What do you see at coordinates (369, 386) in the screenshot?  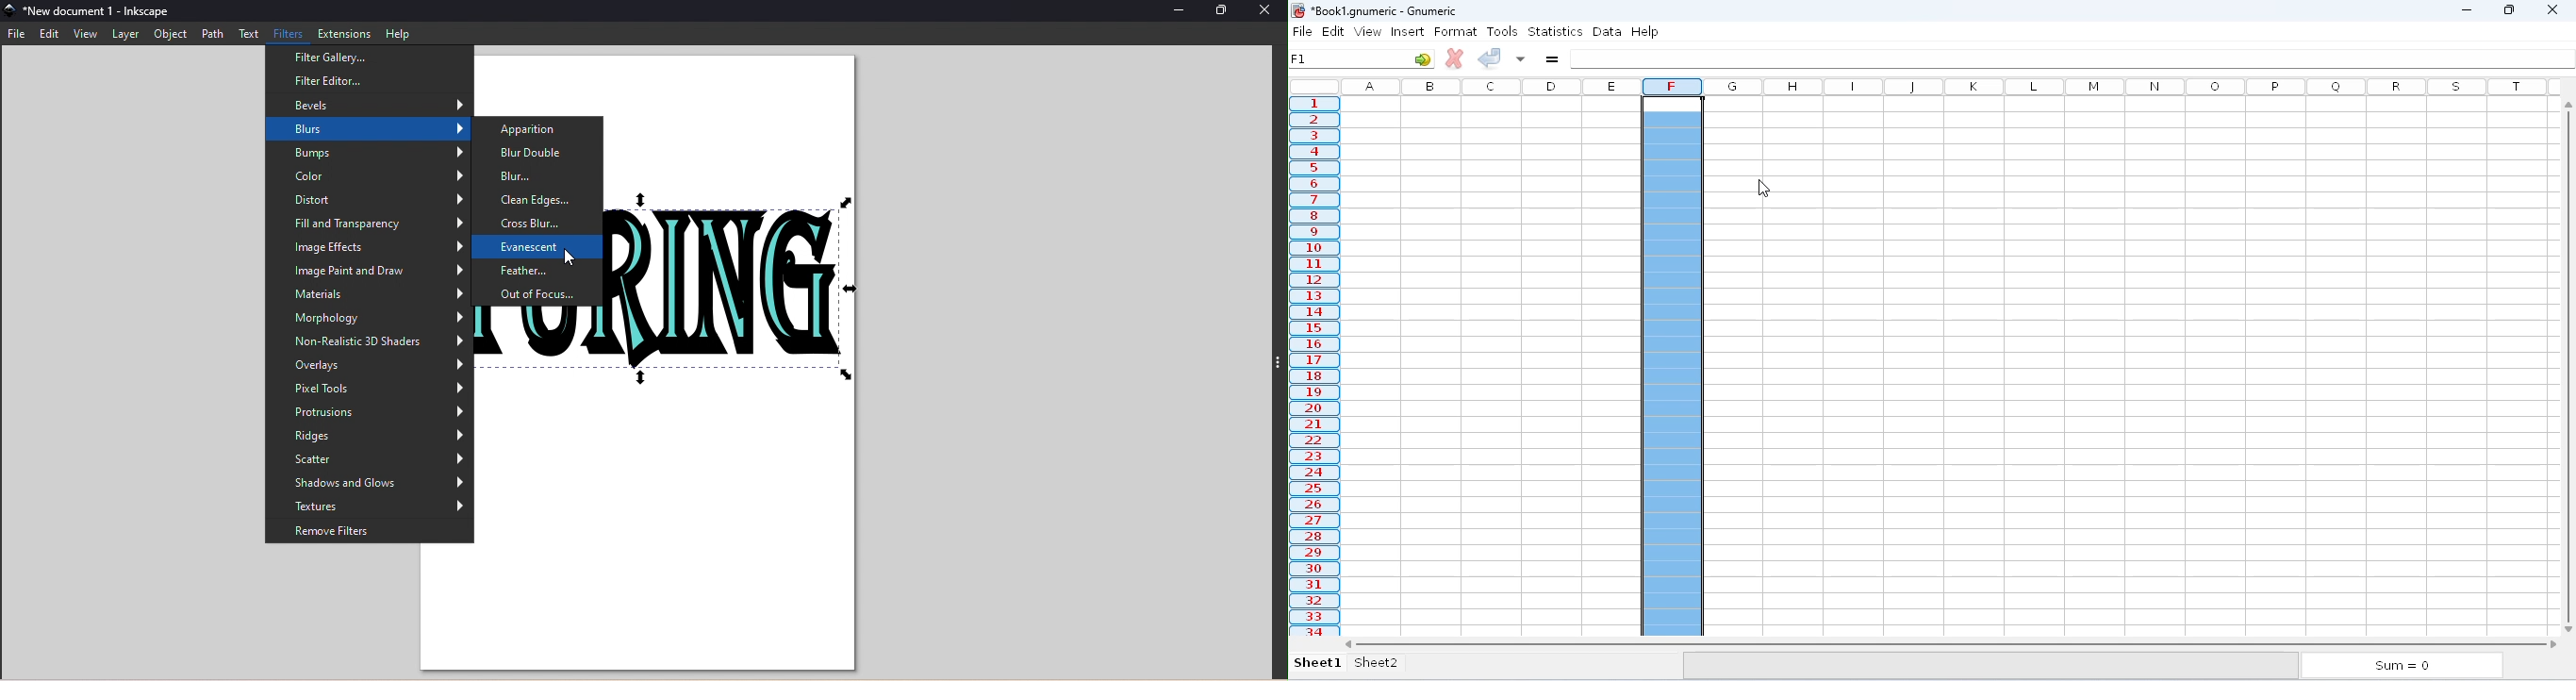 I see `Pixel tools` at bounding box center [369, 386].